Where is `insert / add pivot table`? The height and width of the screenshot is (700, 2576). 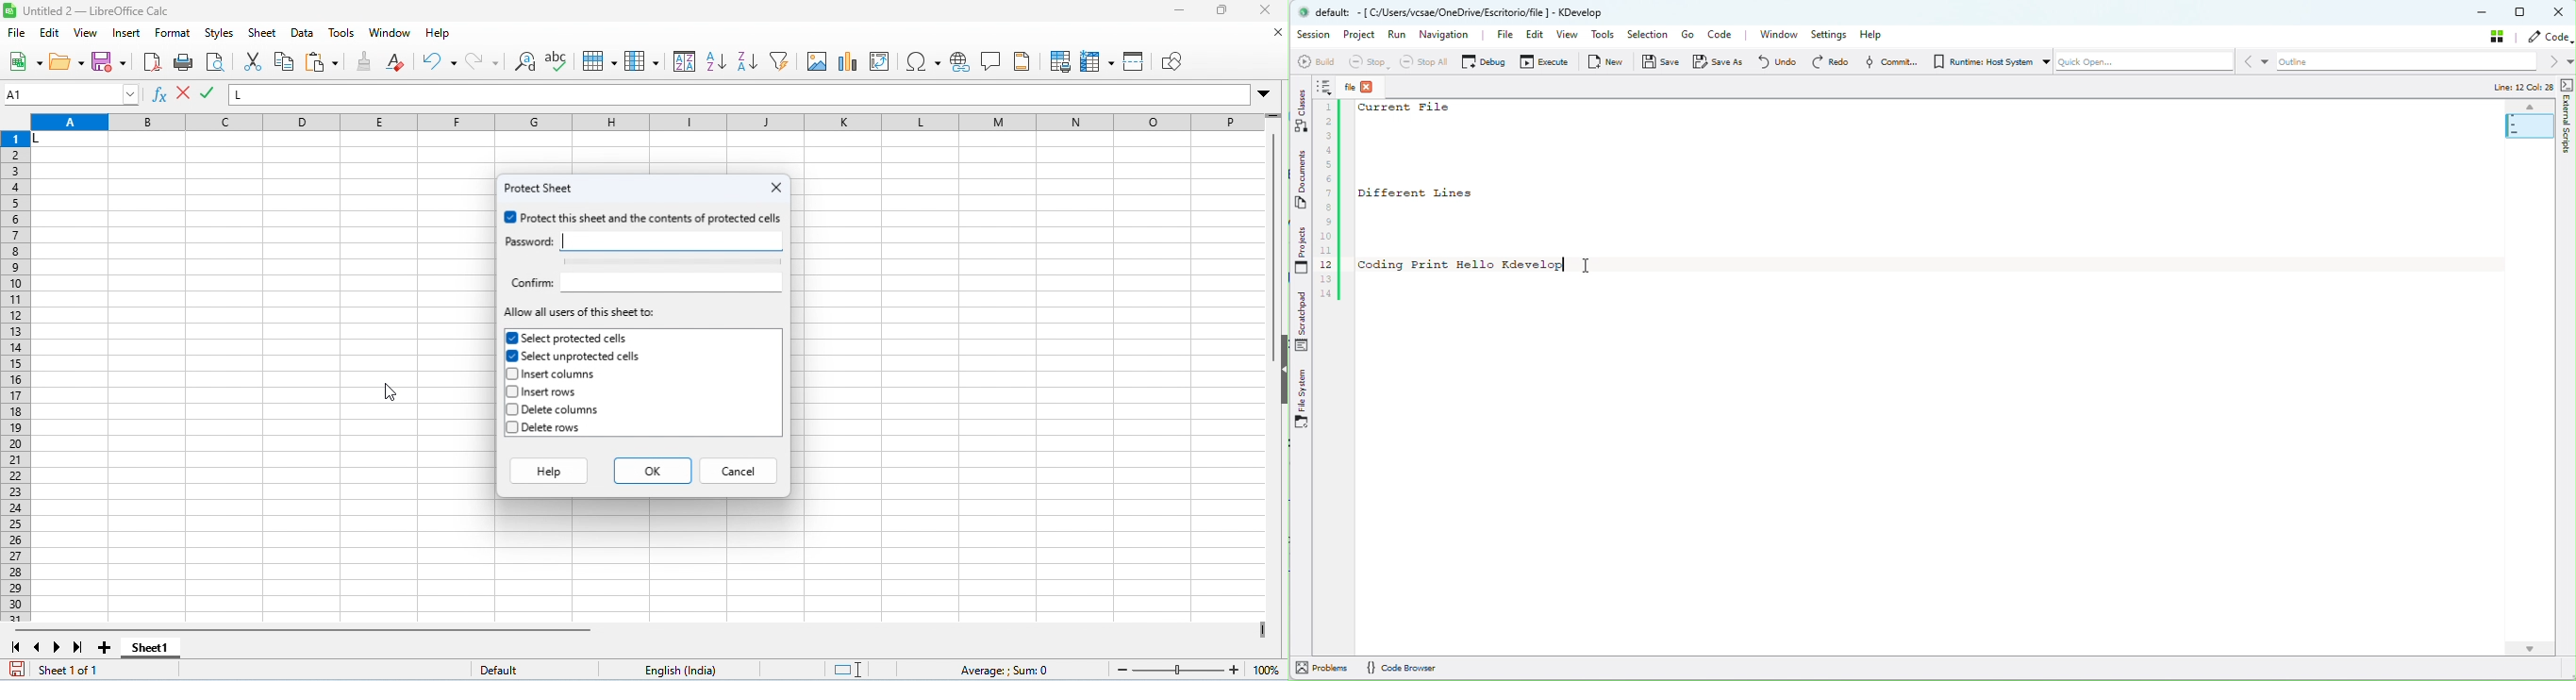 insert / add pivot table is located at coordinates (879, 61).